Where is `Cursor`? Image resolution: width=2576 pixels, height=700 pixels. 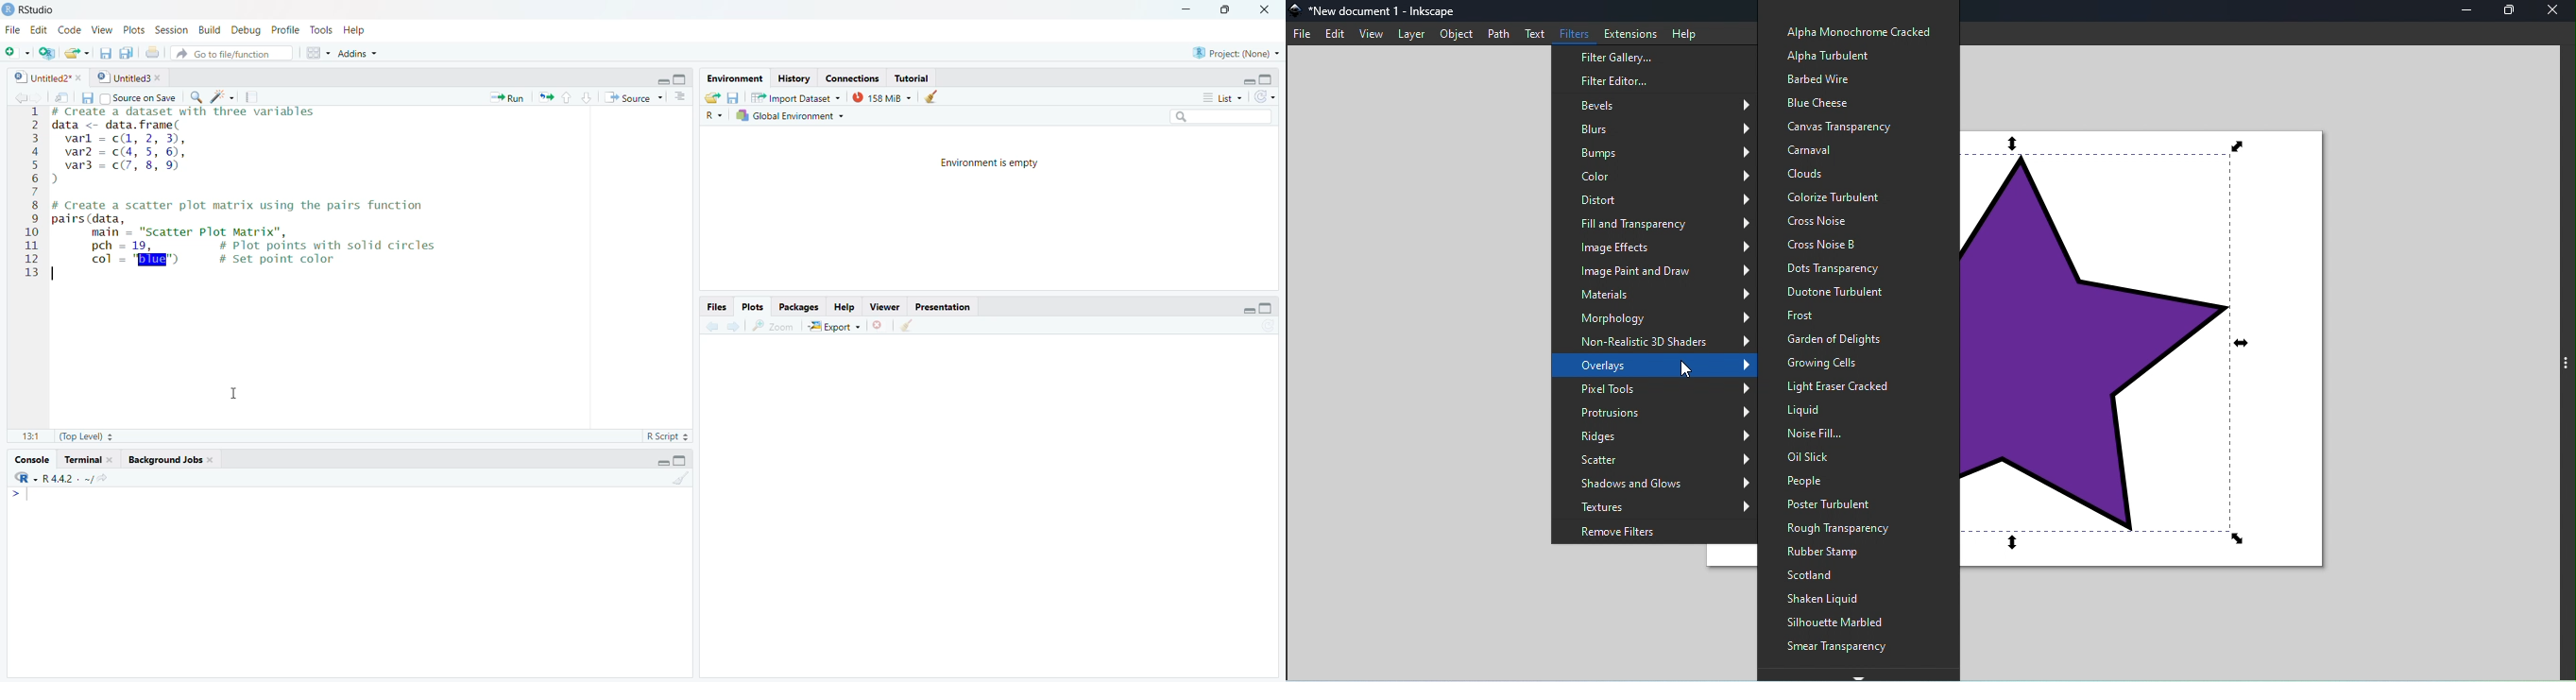
Cursor is located at coordinates (1692, 368).